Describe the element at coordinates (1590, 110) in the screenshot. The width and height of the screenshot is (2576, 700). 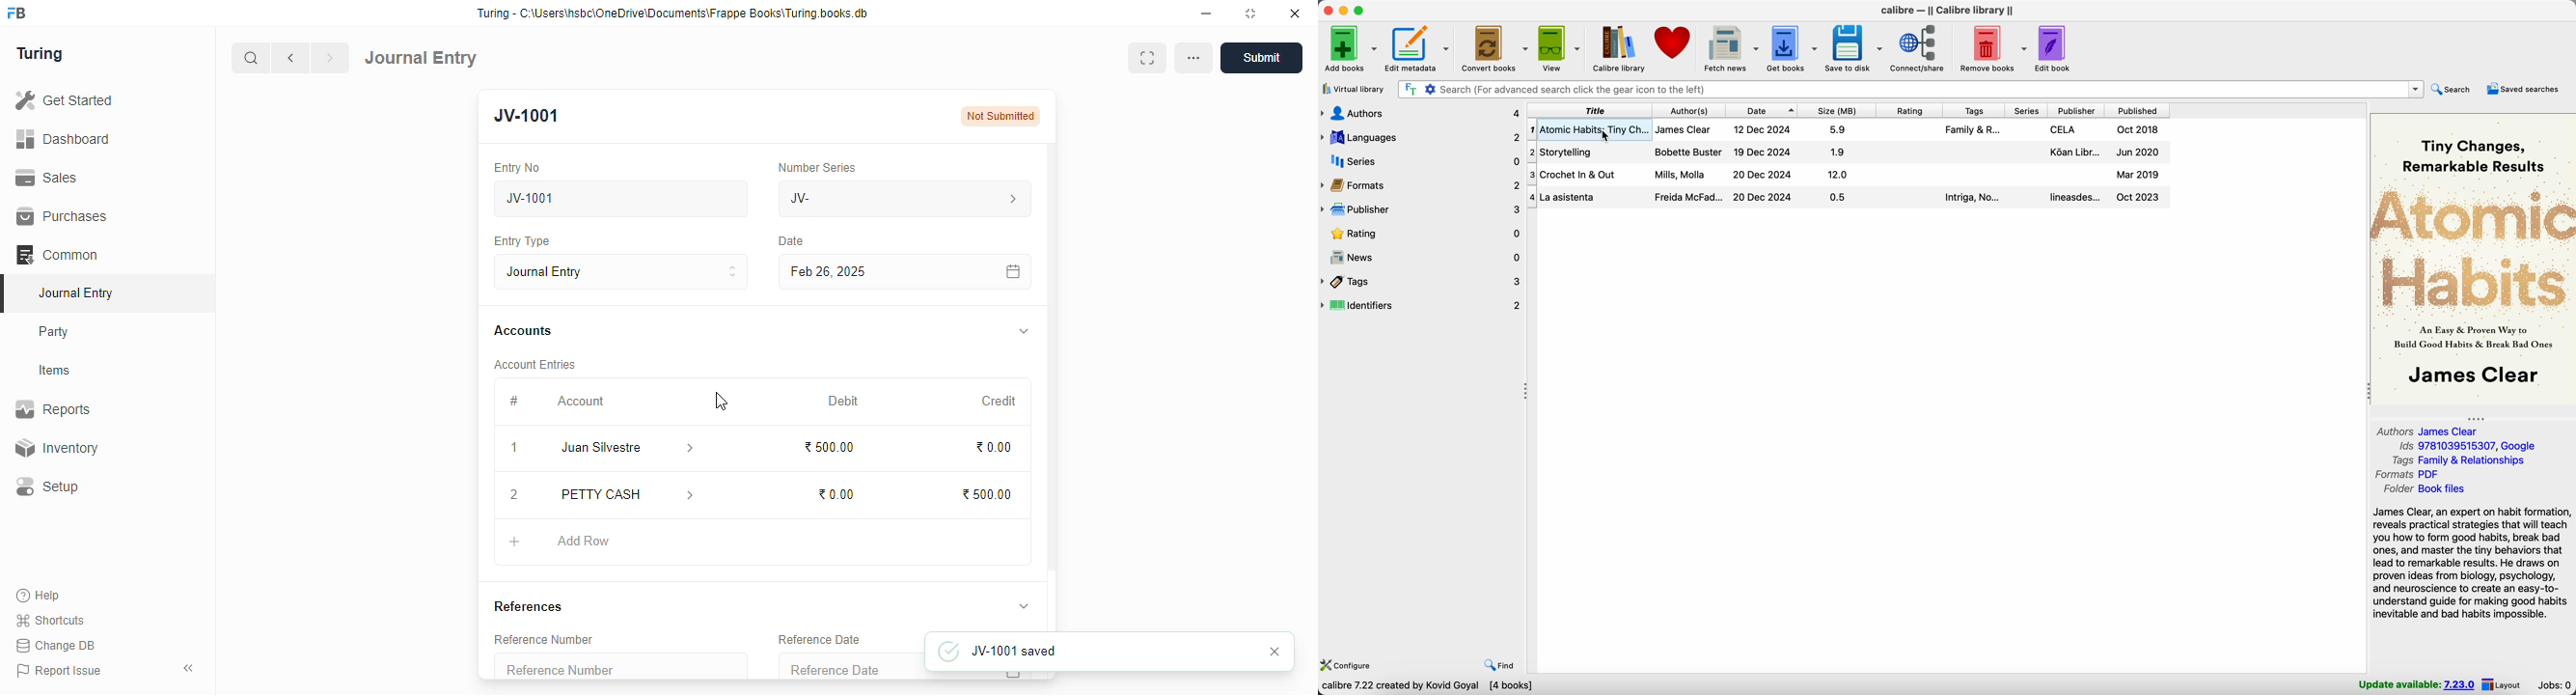
I see `title` at that location.